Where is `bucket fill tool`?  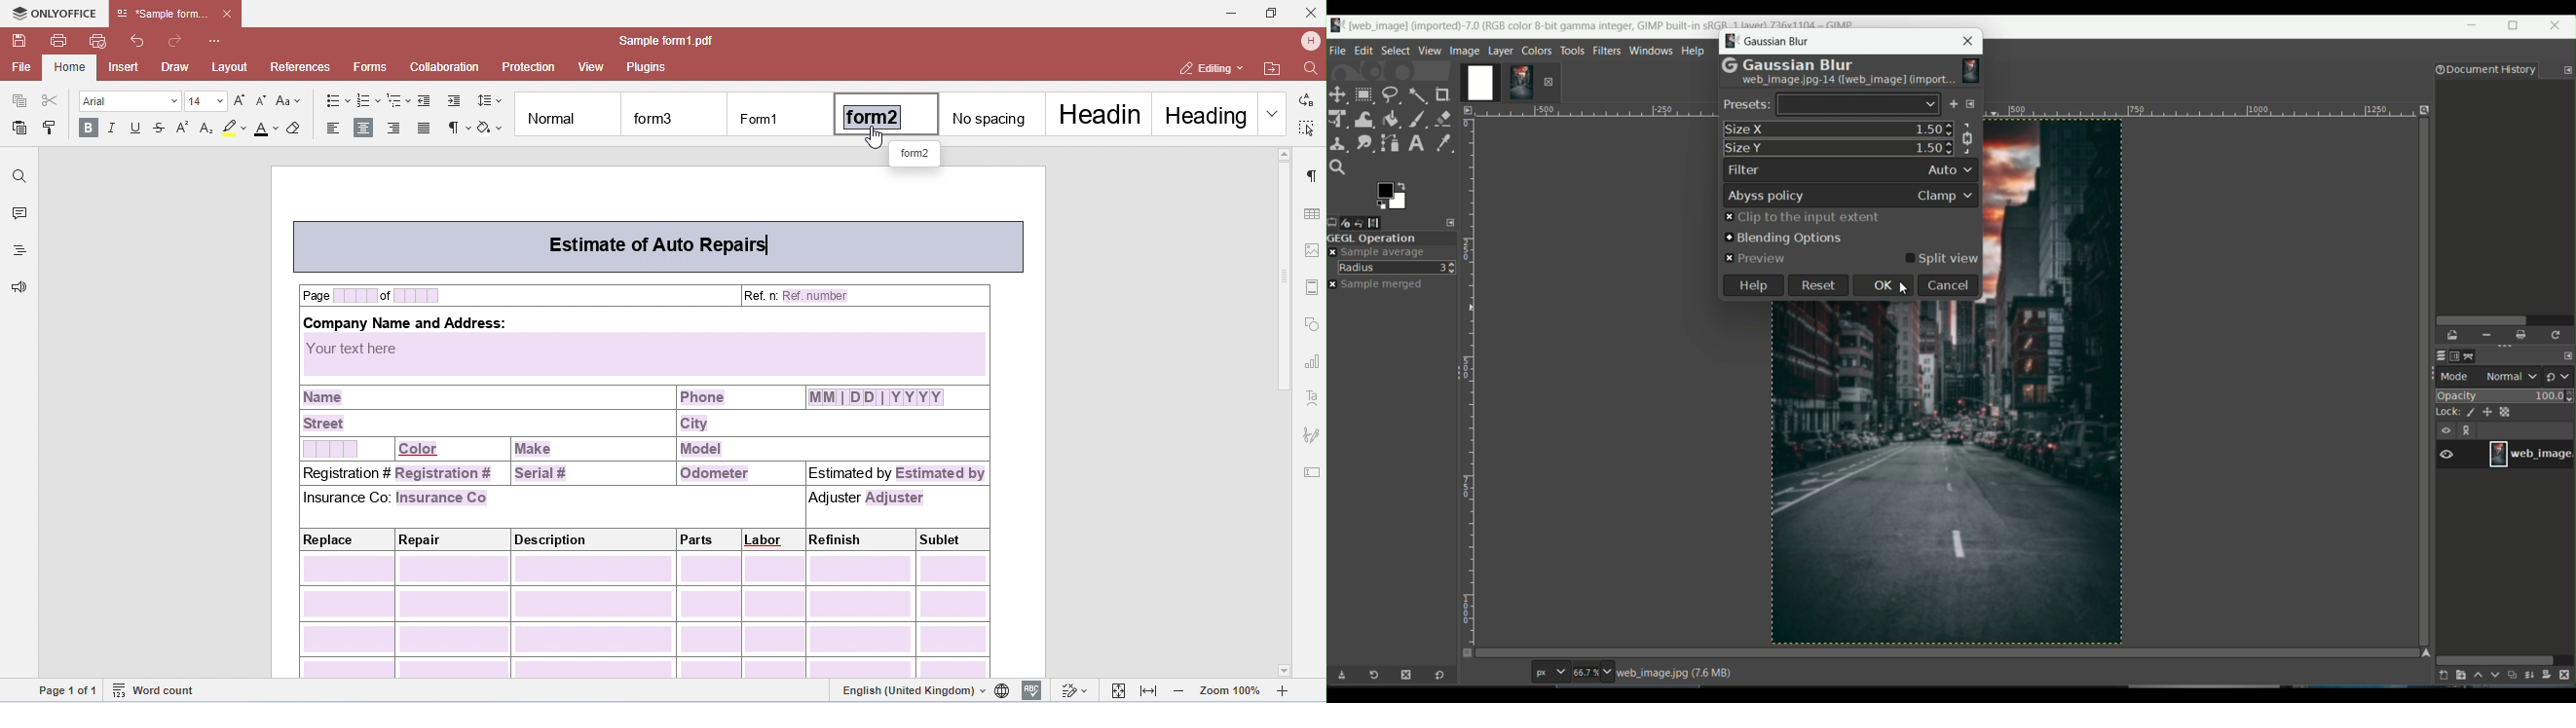
bucket fill tool is located at coordinates (1391, 118).